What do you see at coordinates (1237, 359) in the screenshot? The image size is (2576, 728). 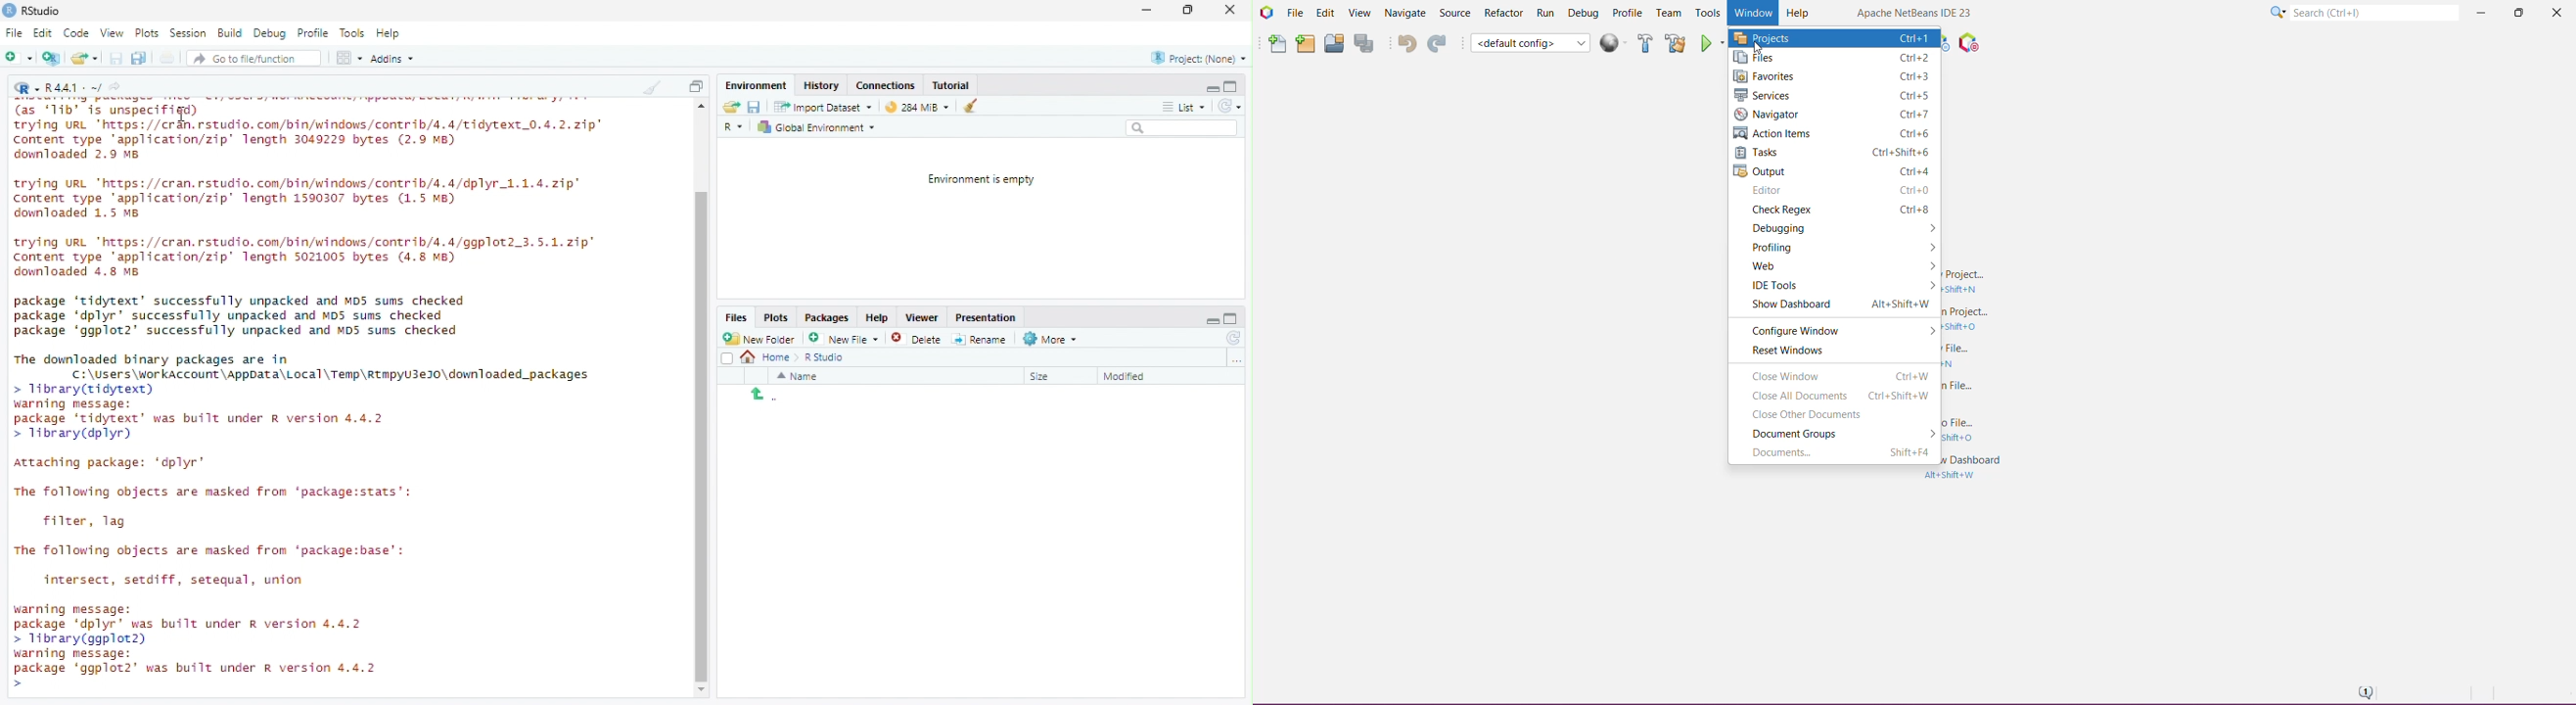 I see `Browse` at bounding box center [1237, 359].